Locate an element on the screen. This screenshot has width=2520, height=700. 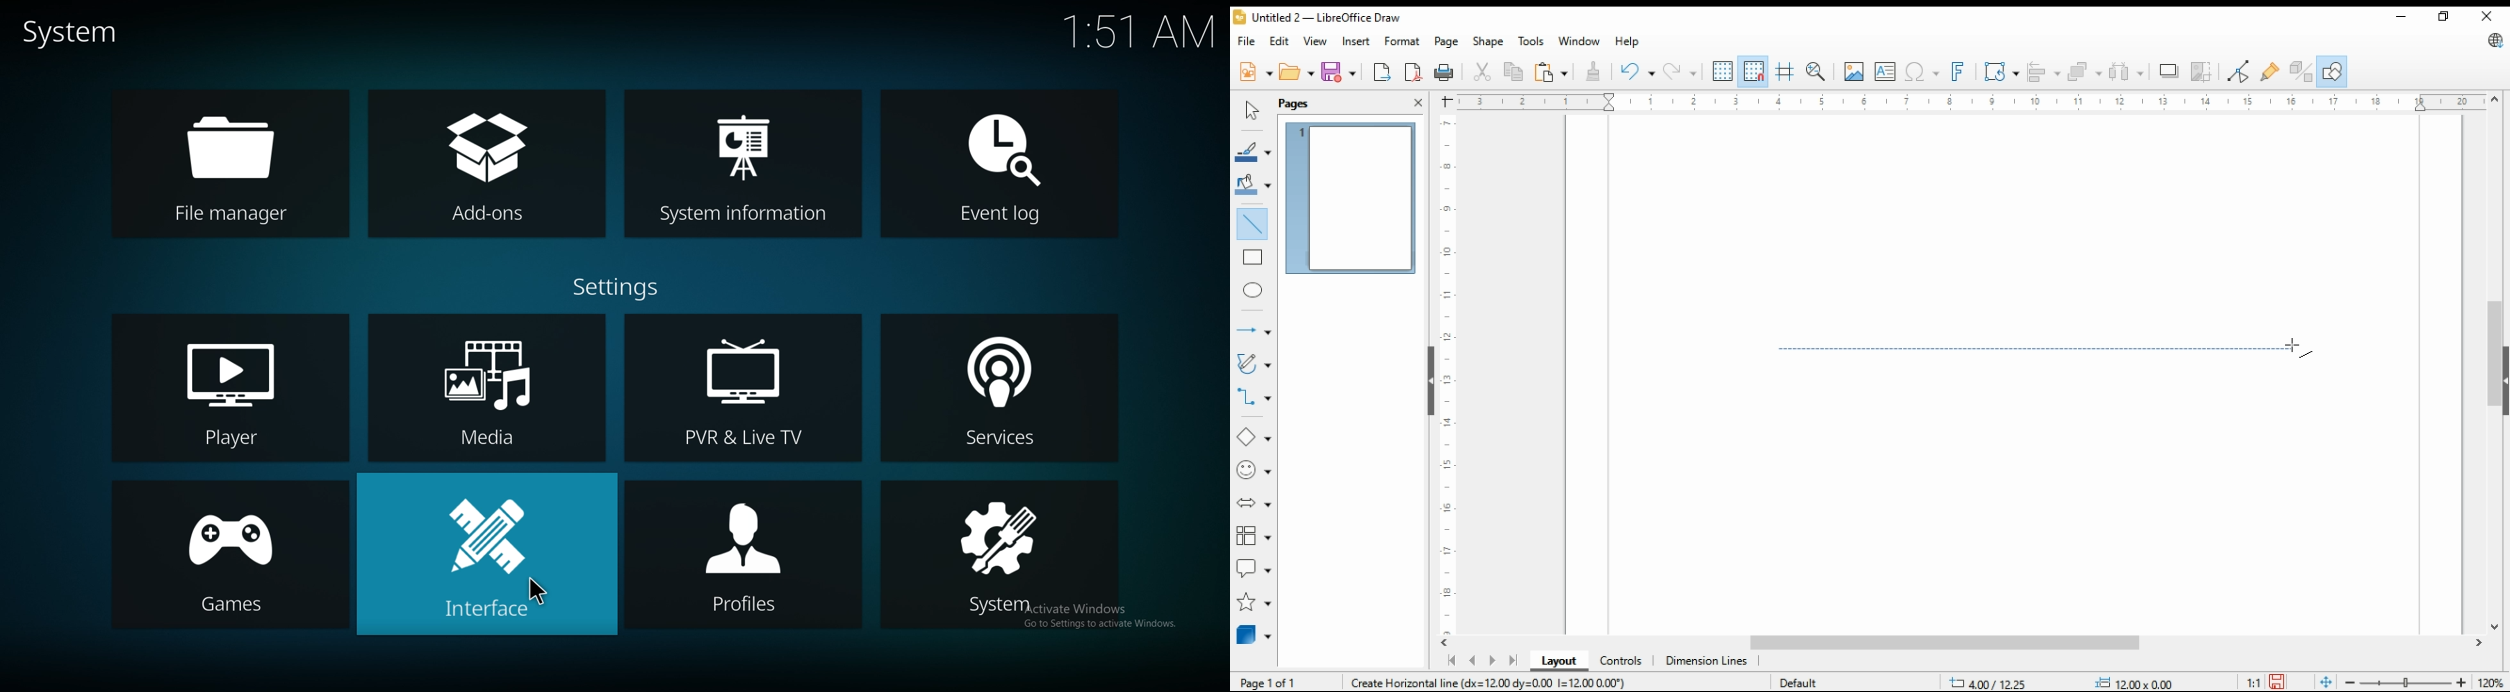
show grids is located at coordinates (1722, 71).